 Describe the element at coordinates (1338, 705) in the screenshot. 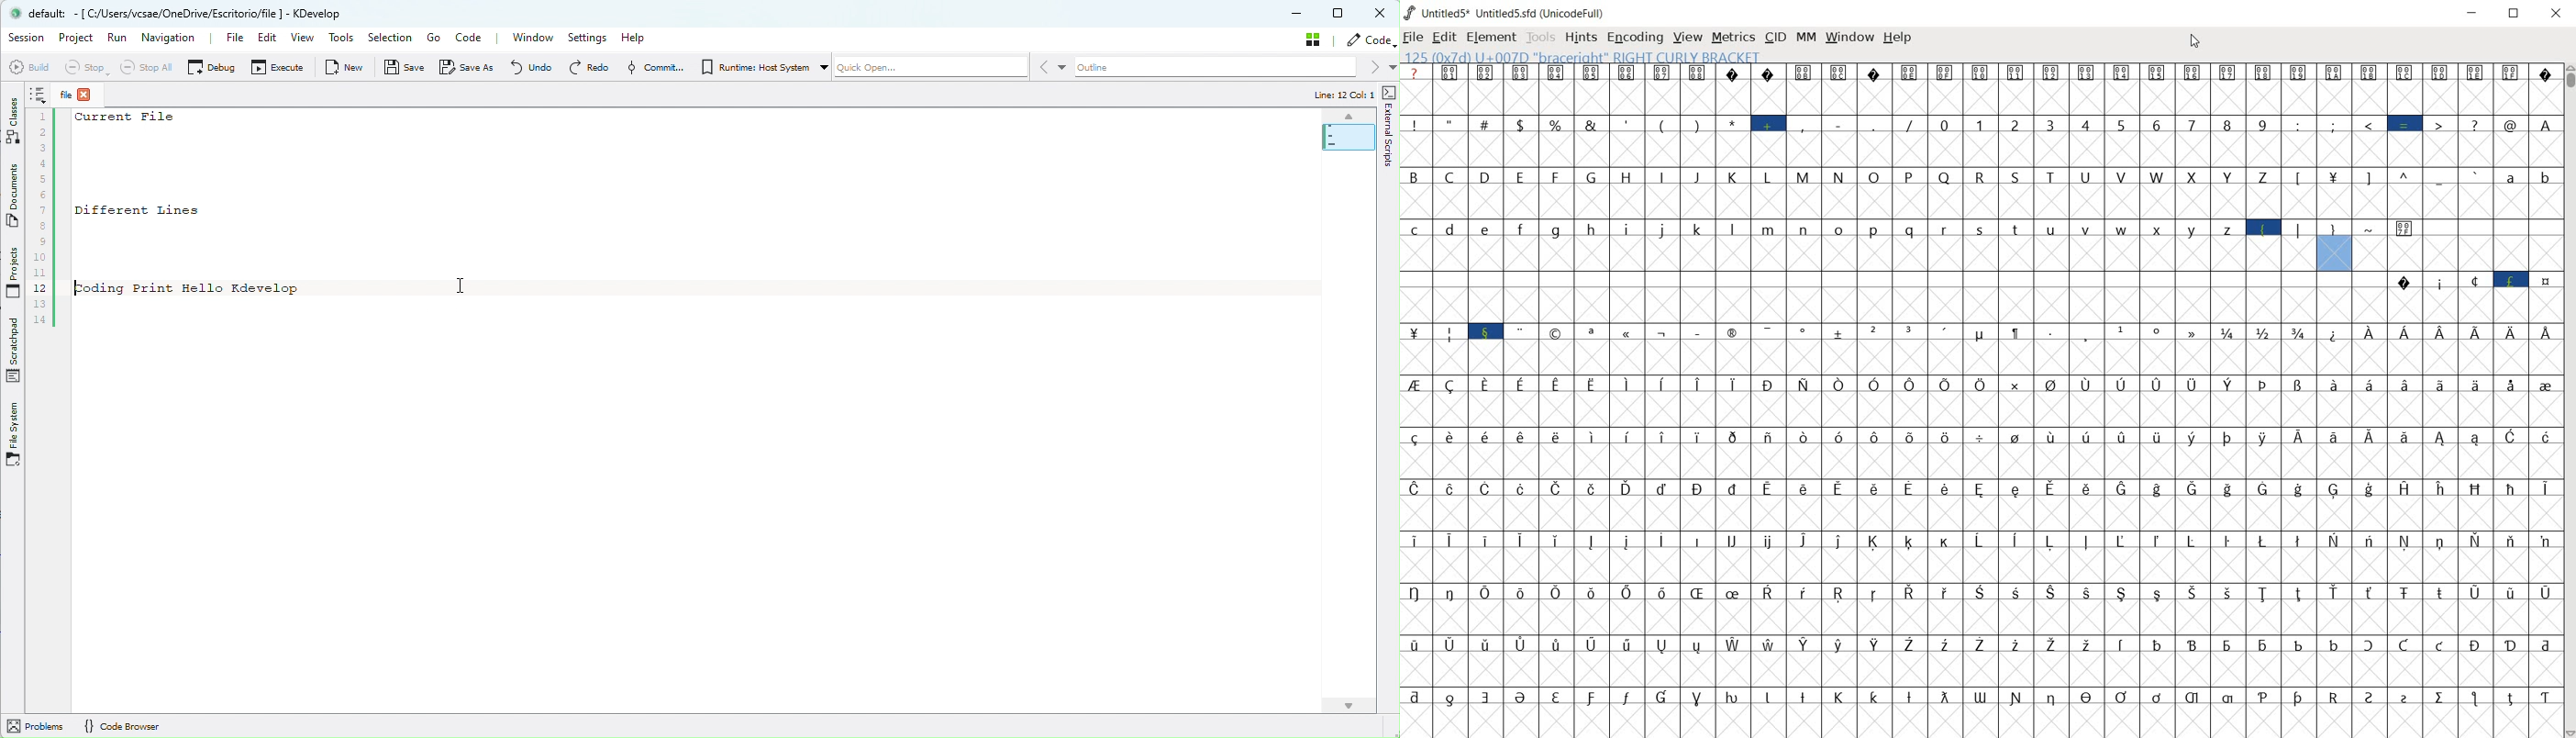

I see `Page Scroll Arrow` at that location.